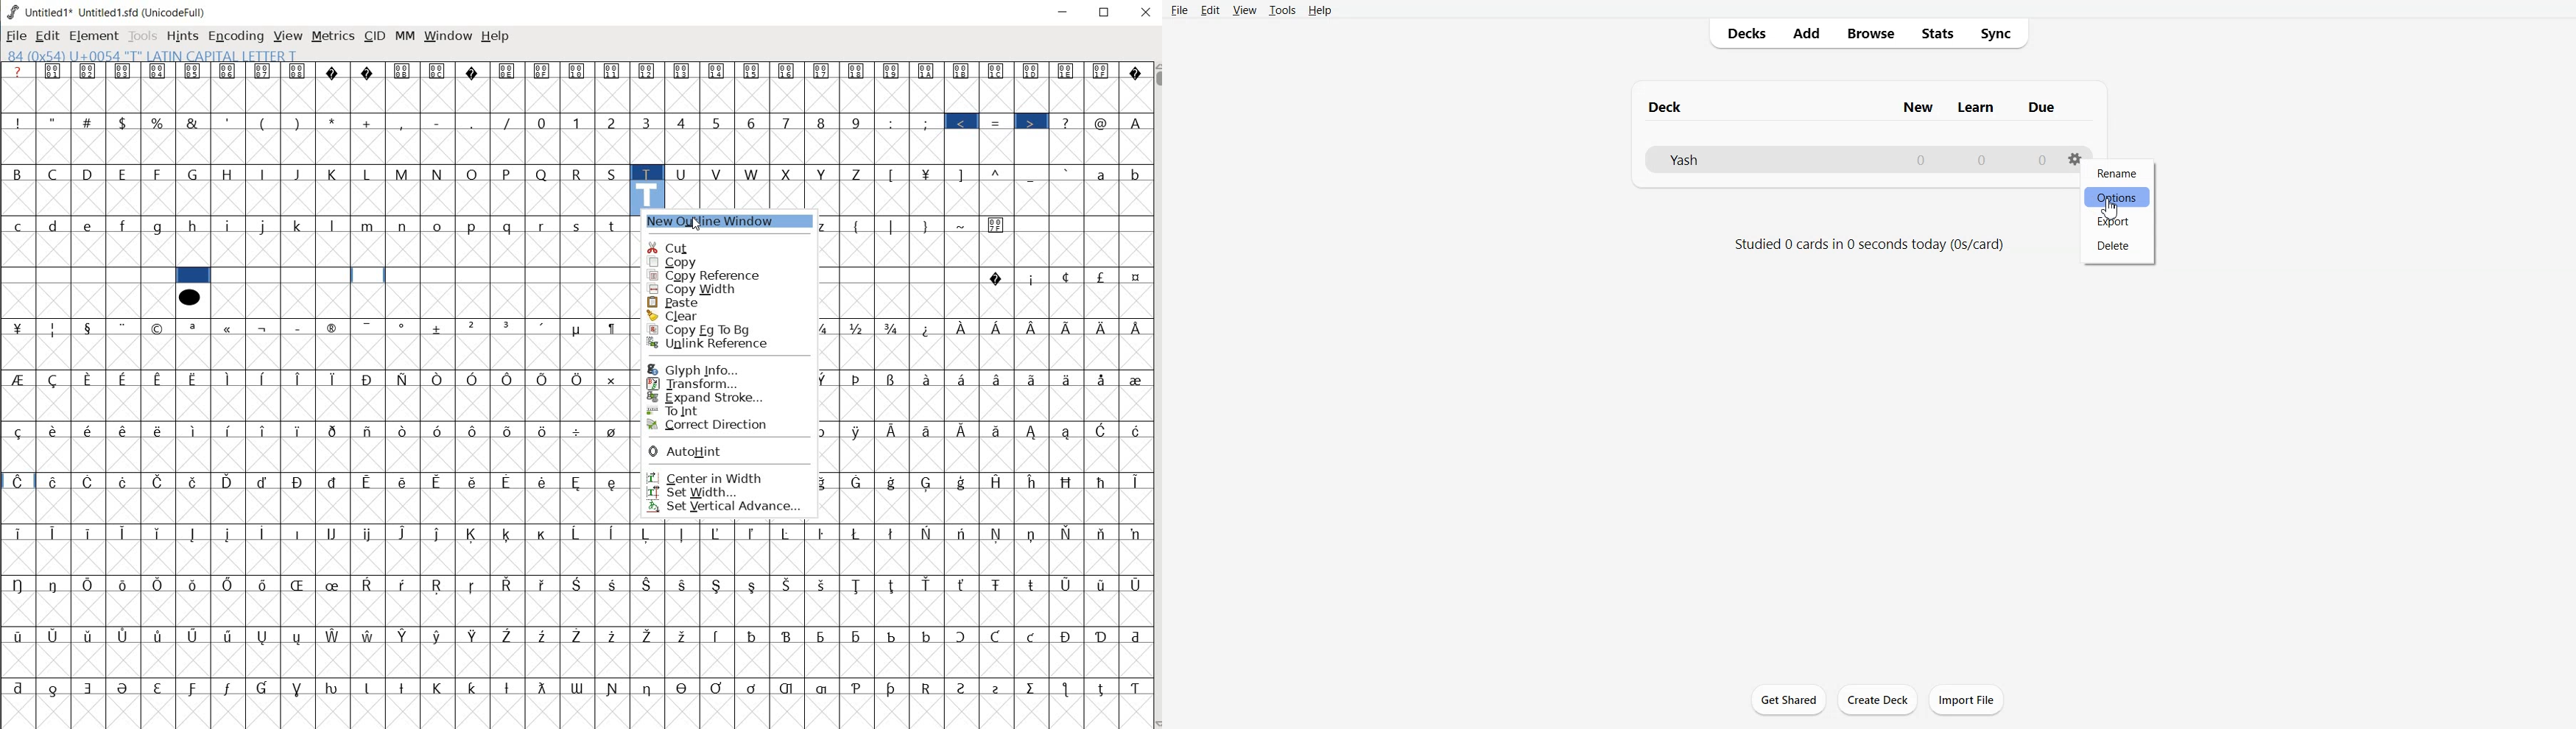 This screenshot has width=2576, height=756. Describe the element at coordinates (1070, 327) in the screenshot. I see `Symbol` at that location.